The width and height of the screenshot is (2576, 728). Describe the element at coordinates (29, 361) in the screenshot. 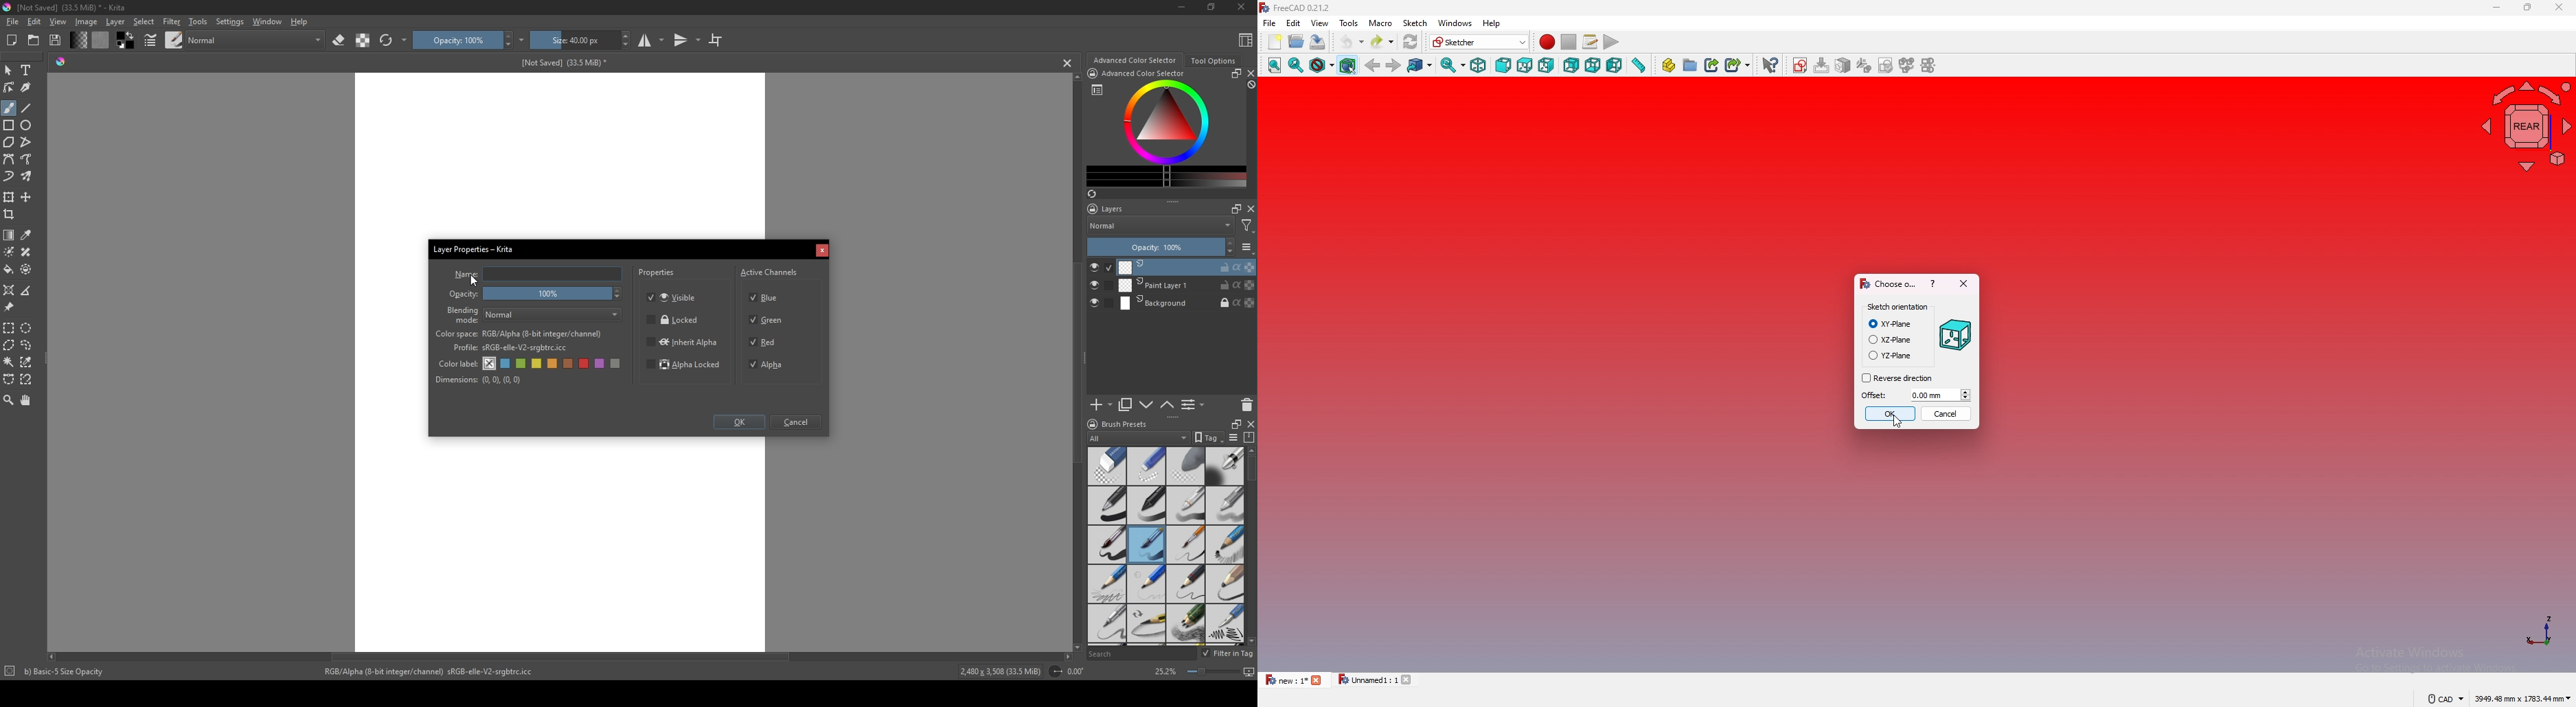

I see `similar color` at that location.